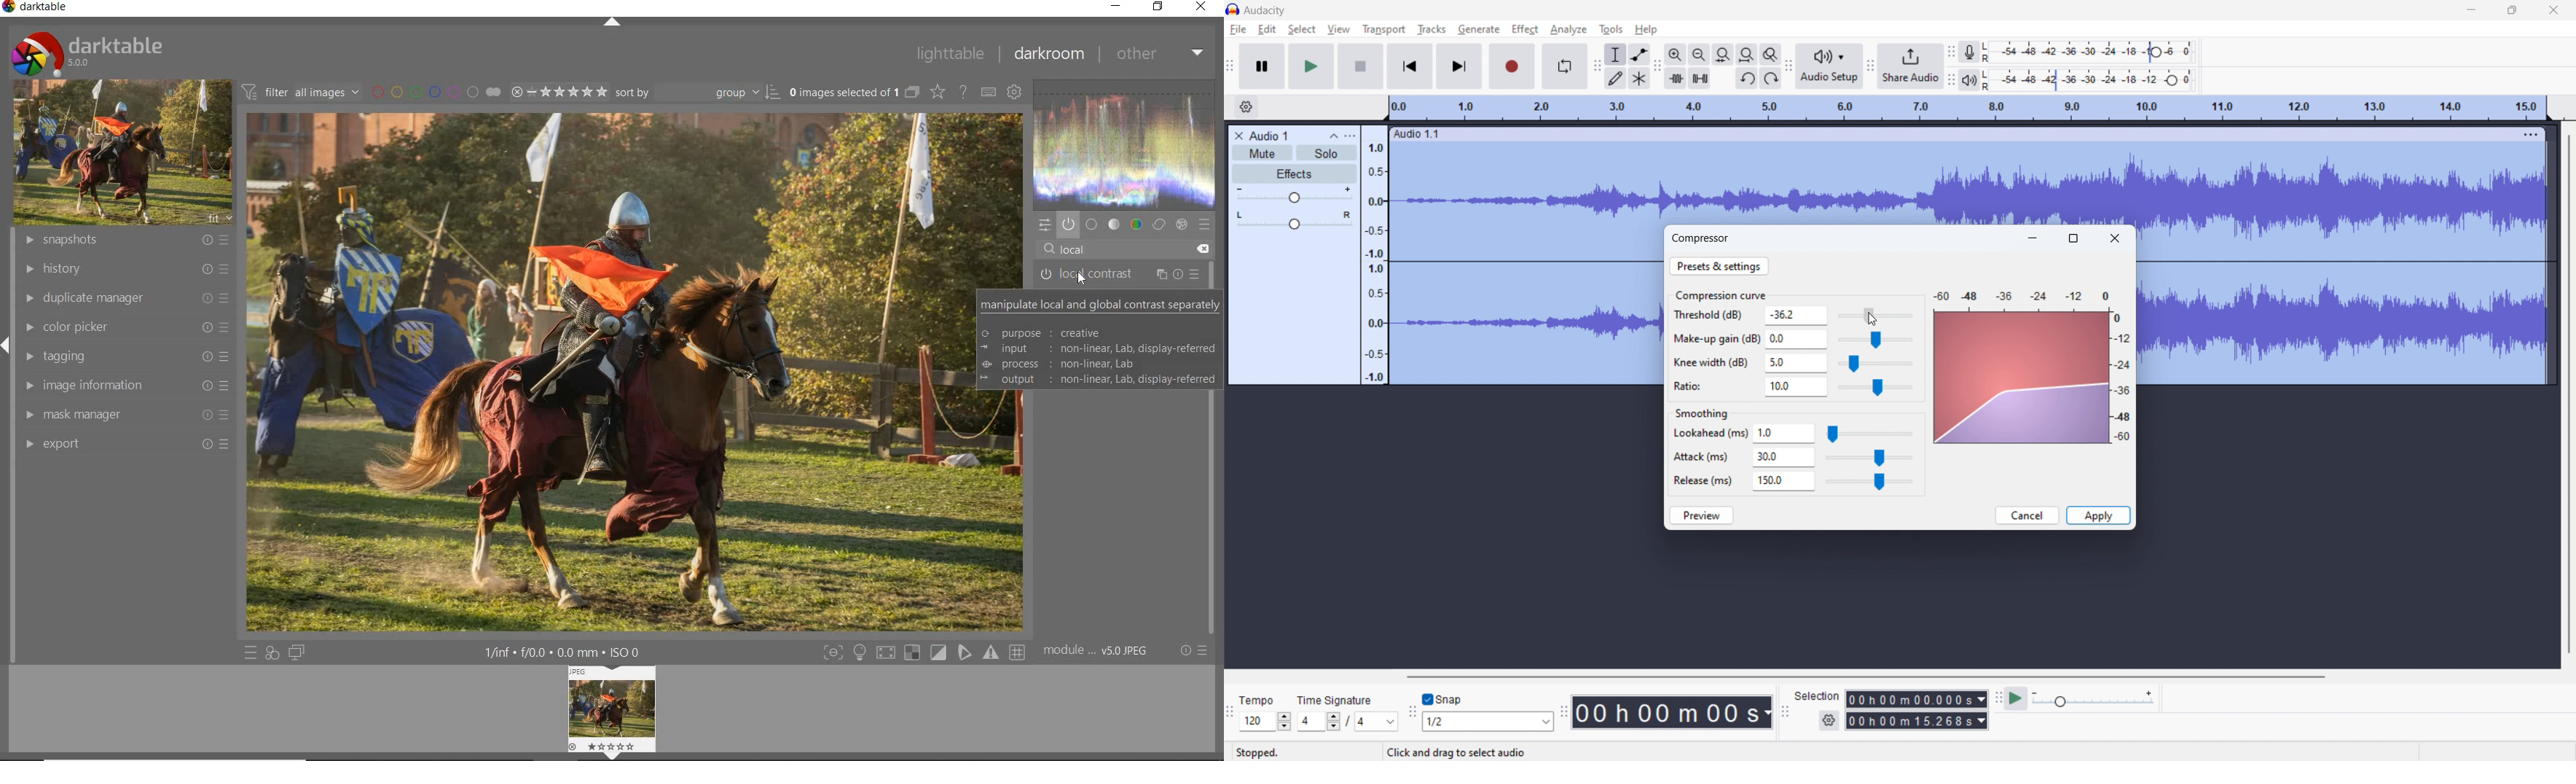  Describe the element at coordinates (987, 92) in the screenshot. I see `define keyboard shortcuts` at that location.